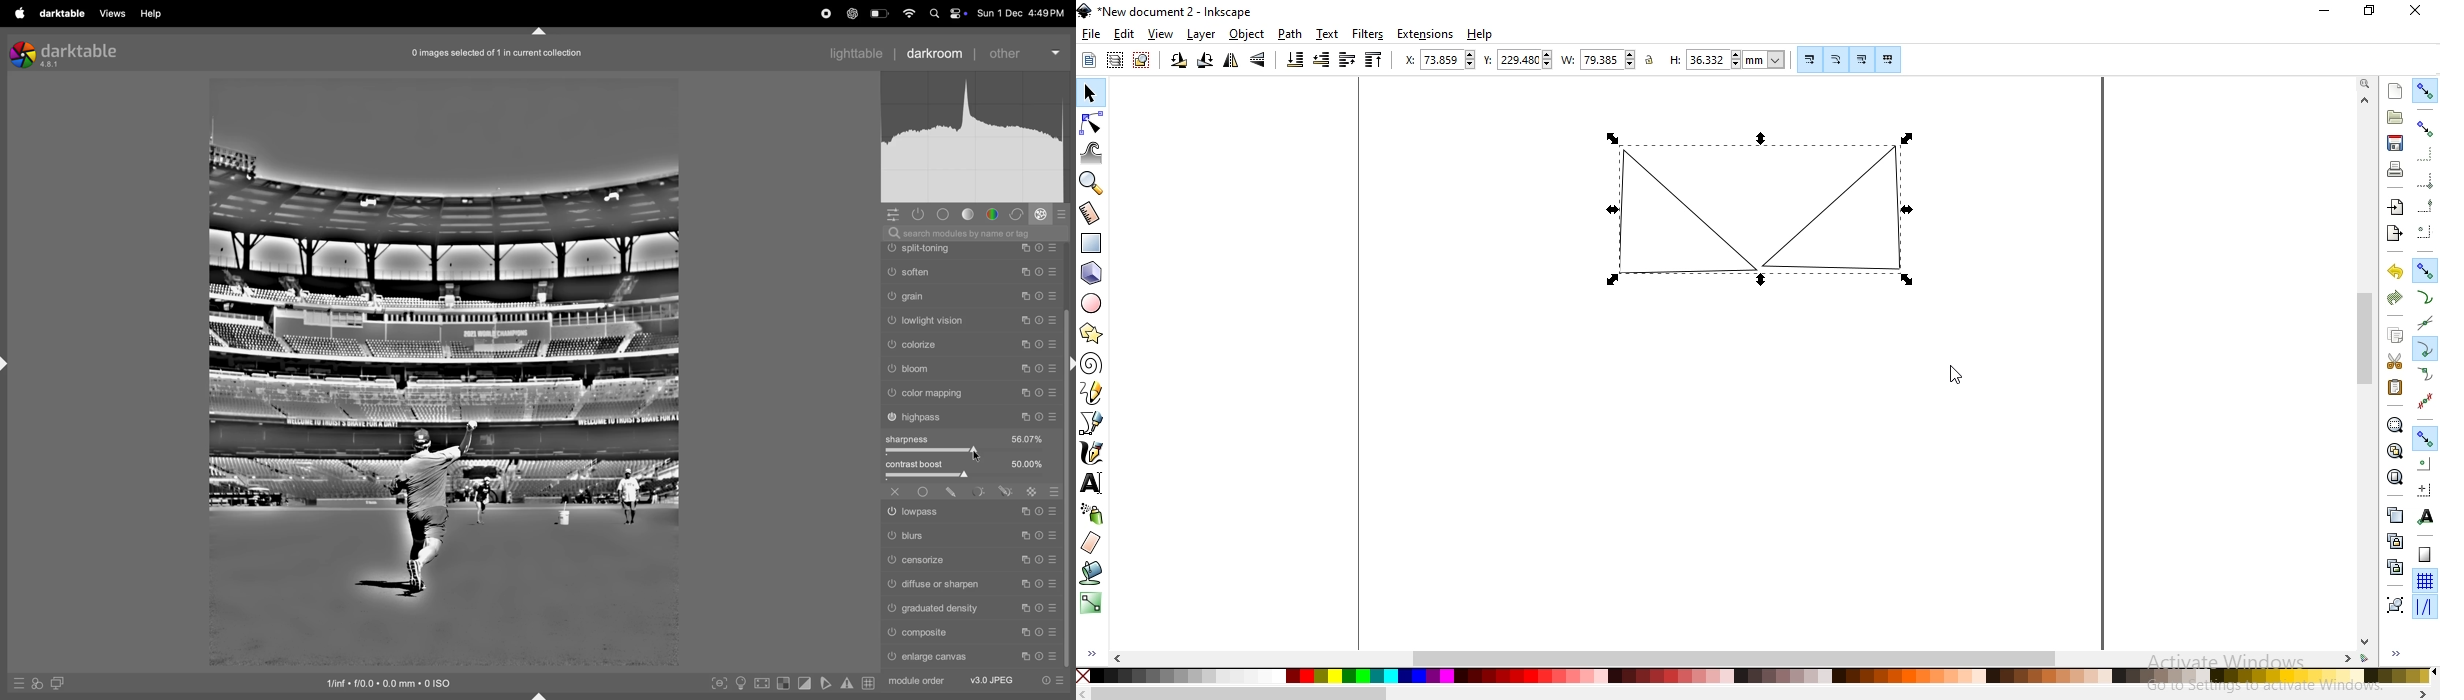  What do you see at coordinates (851, 13) in the screenshot?
I see `cahtgpt` at bounding box center [851, 13].